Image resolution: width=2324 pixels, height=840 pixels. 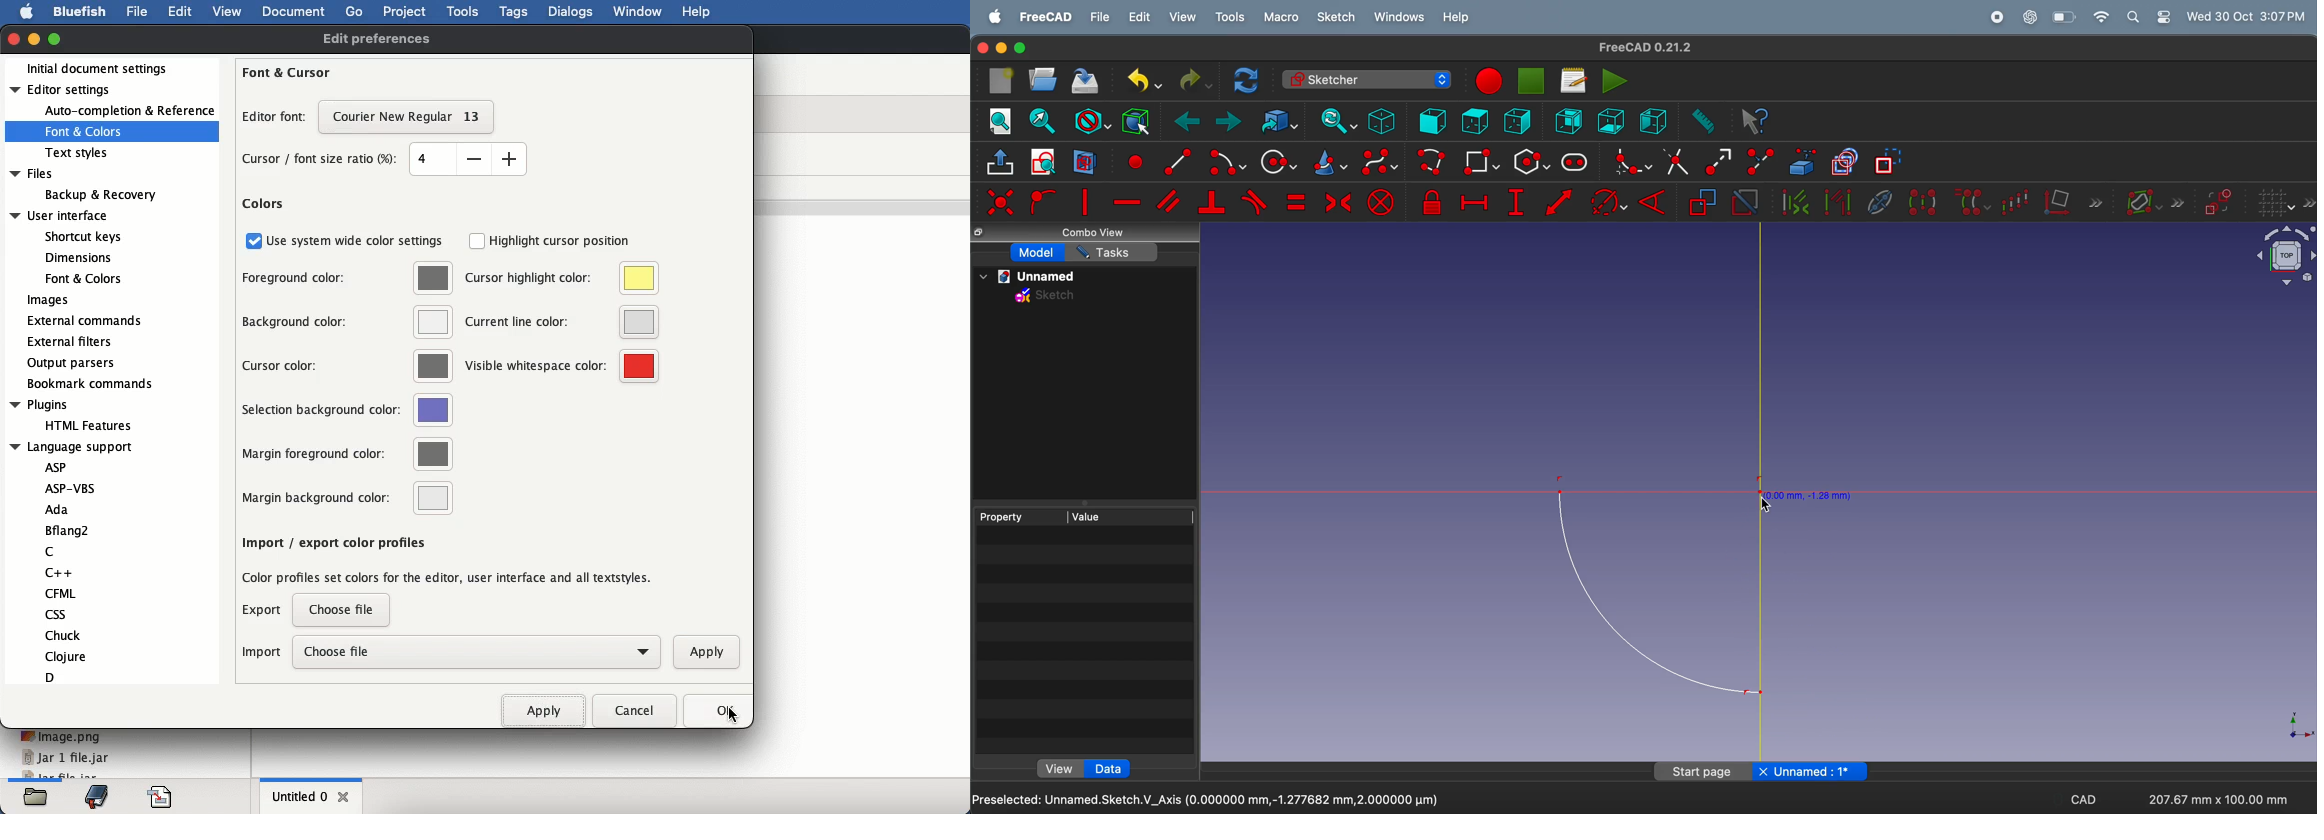 What do you see at coordinates (2152, 201) in the screenshot?
I see `show information layer` at bounding box center [2152, 201].